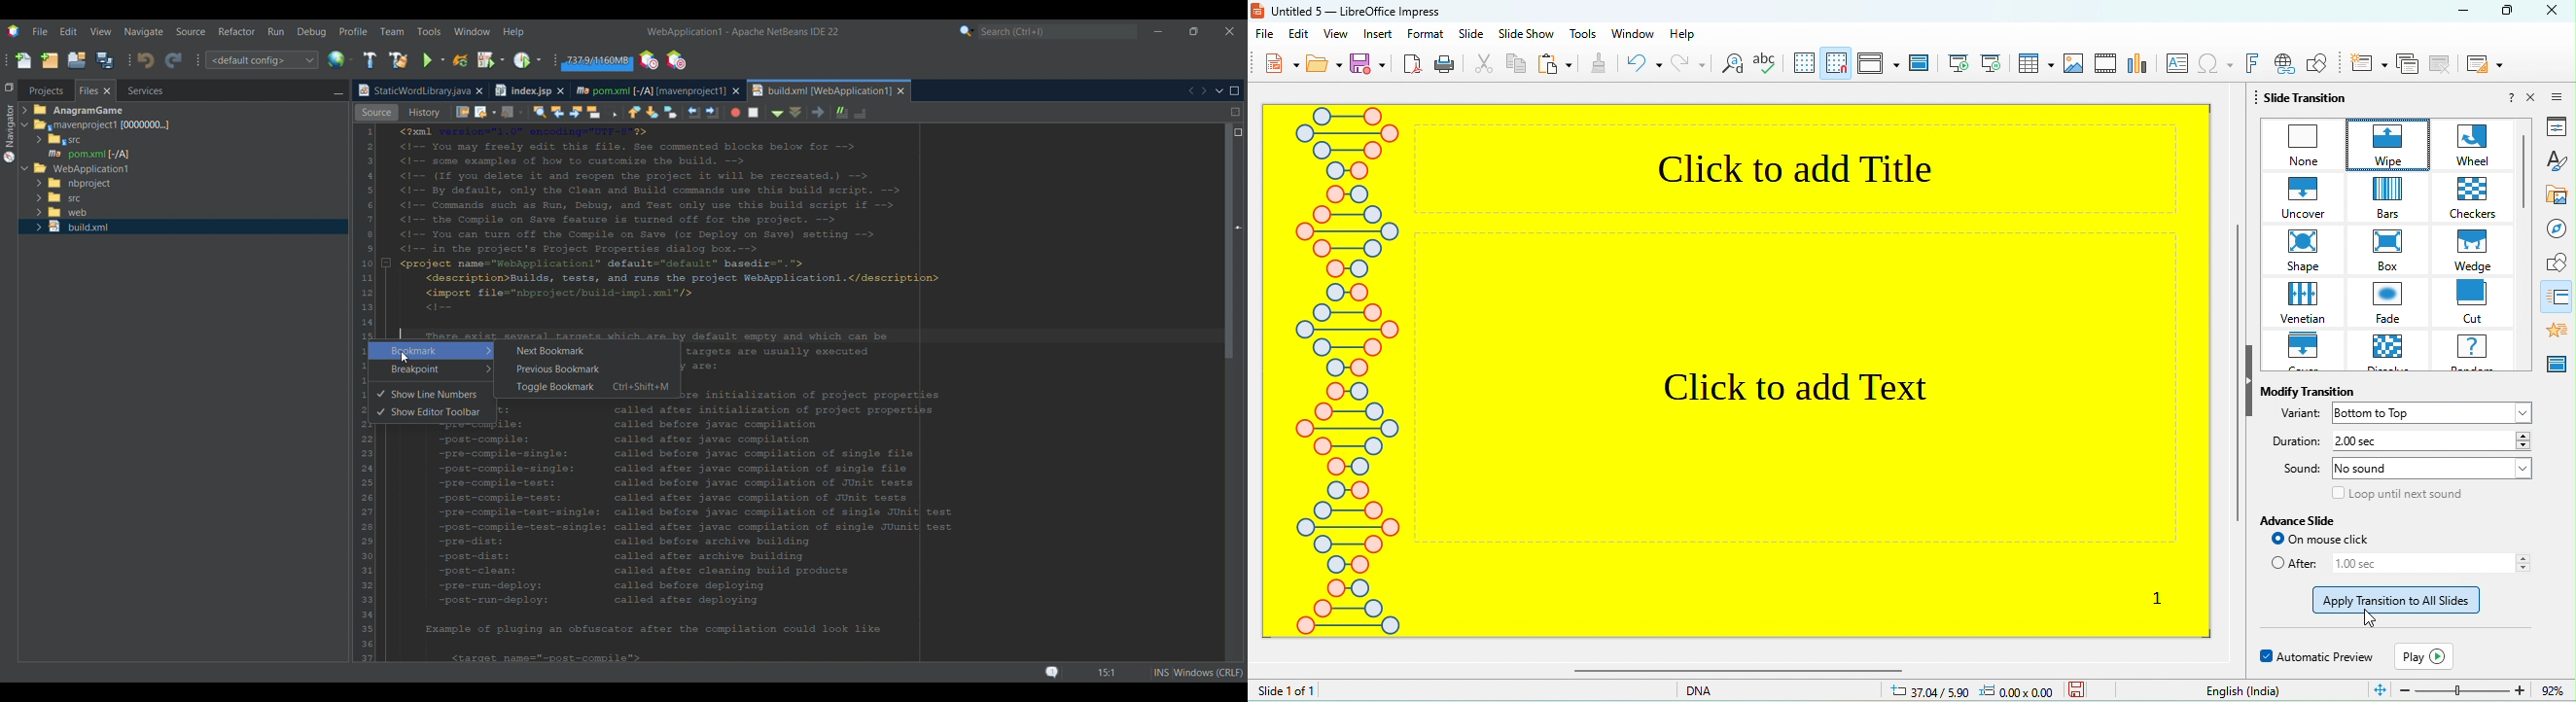 The width and height of the screenshot is (2576, 728). What do you see at coordinates (2405, 600) in the screenshot?
I see `color change on move` at bounding box center [2405, 600].